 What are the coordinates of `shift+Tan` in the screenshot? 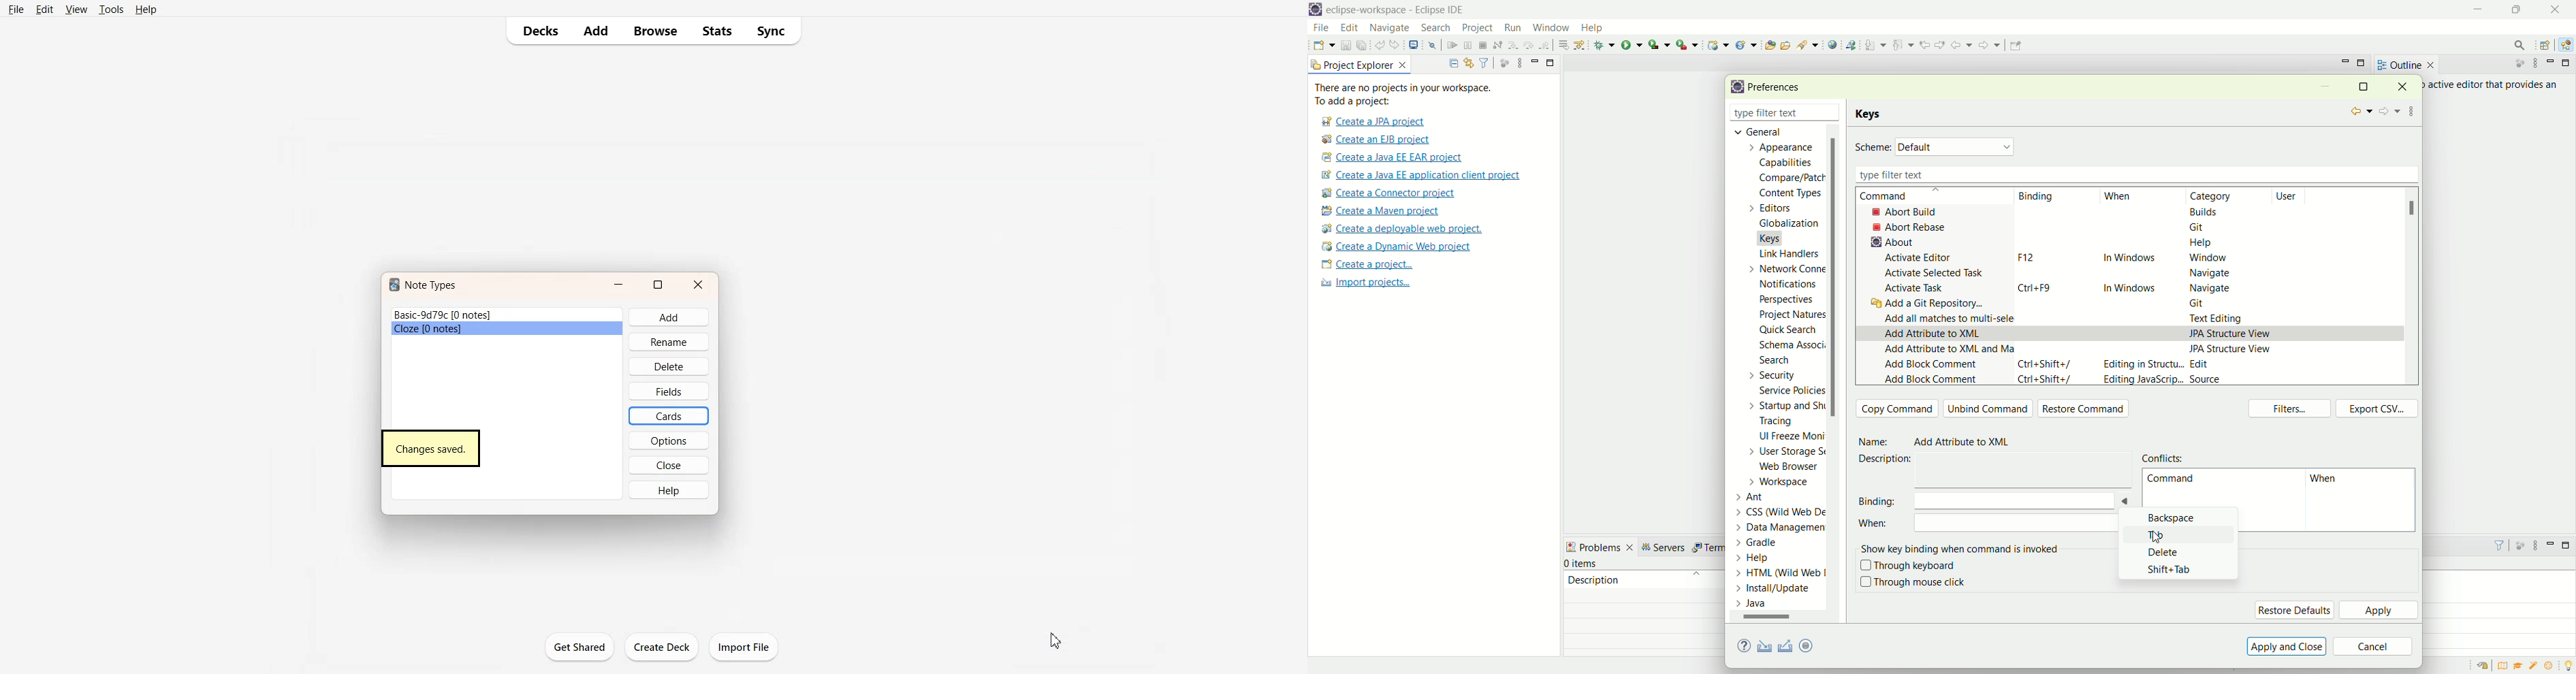 It's located at (2175, 568).